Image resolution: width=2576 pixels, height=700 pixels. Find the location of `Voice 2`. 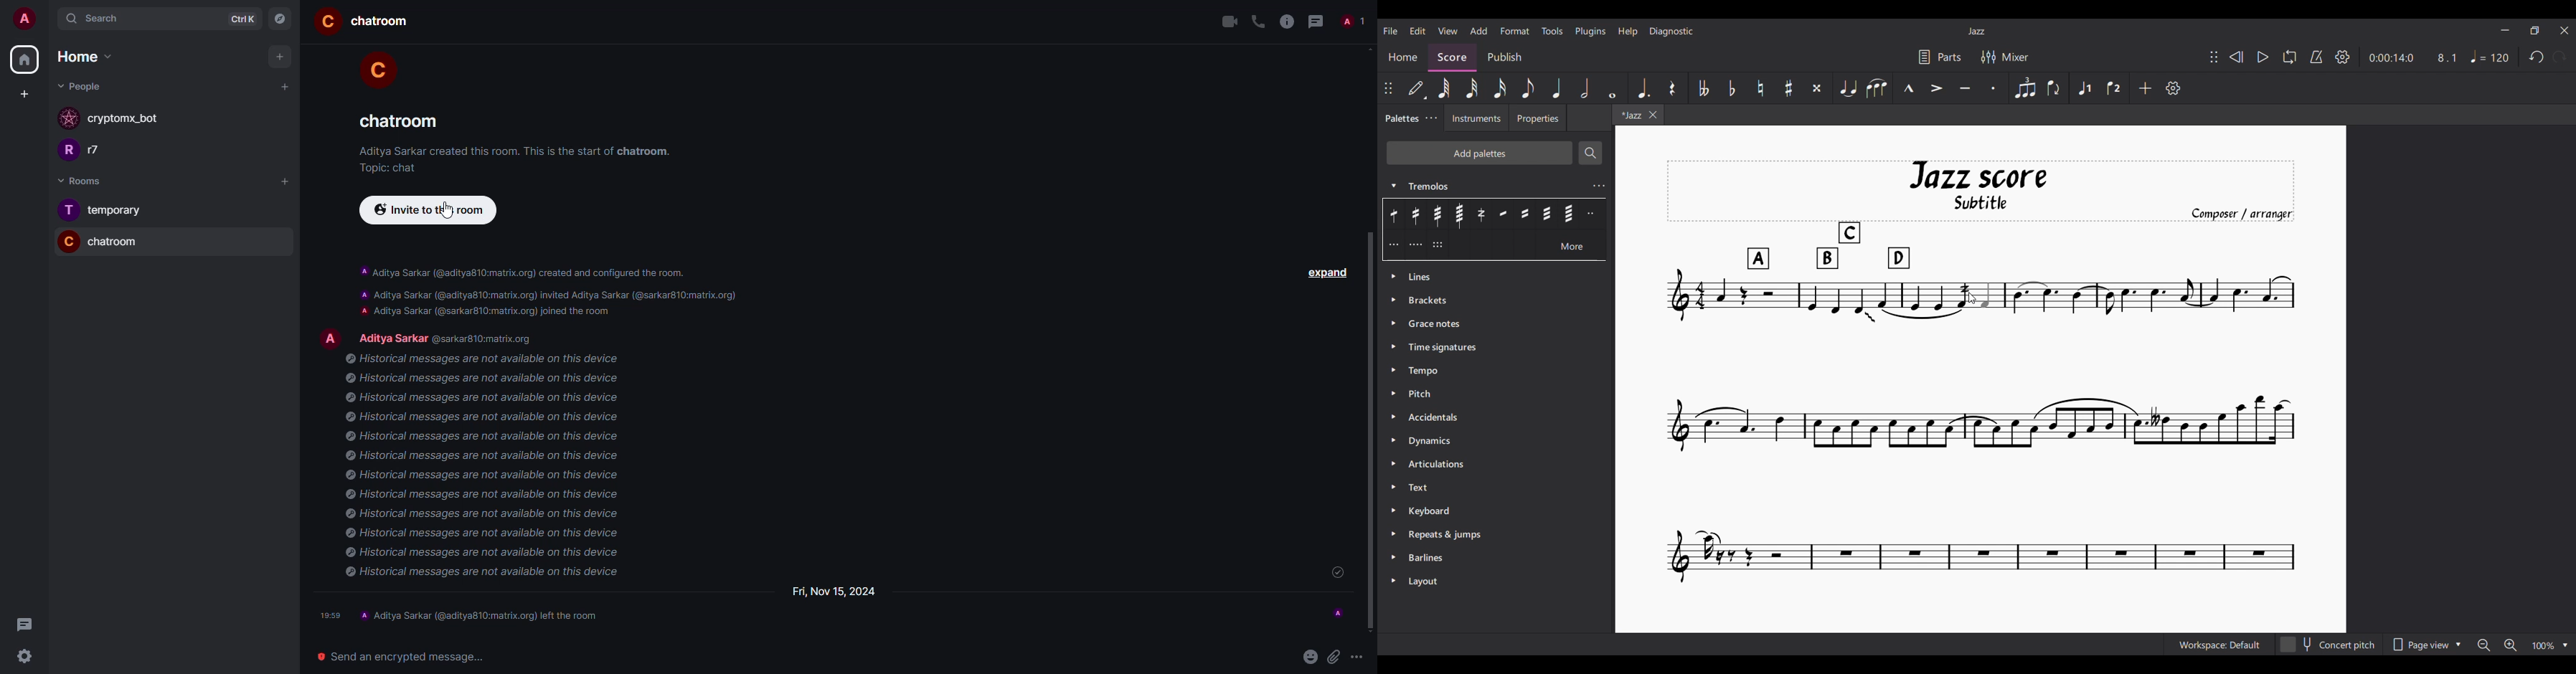

Voice 2 is located at coordinates (2113, 87).